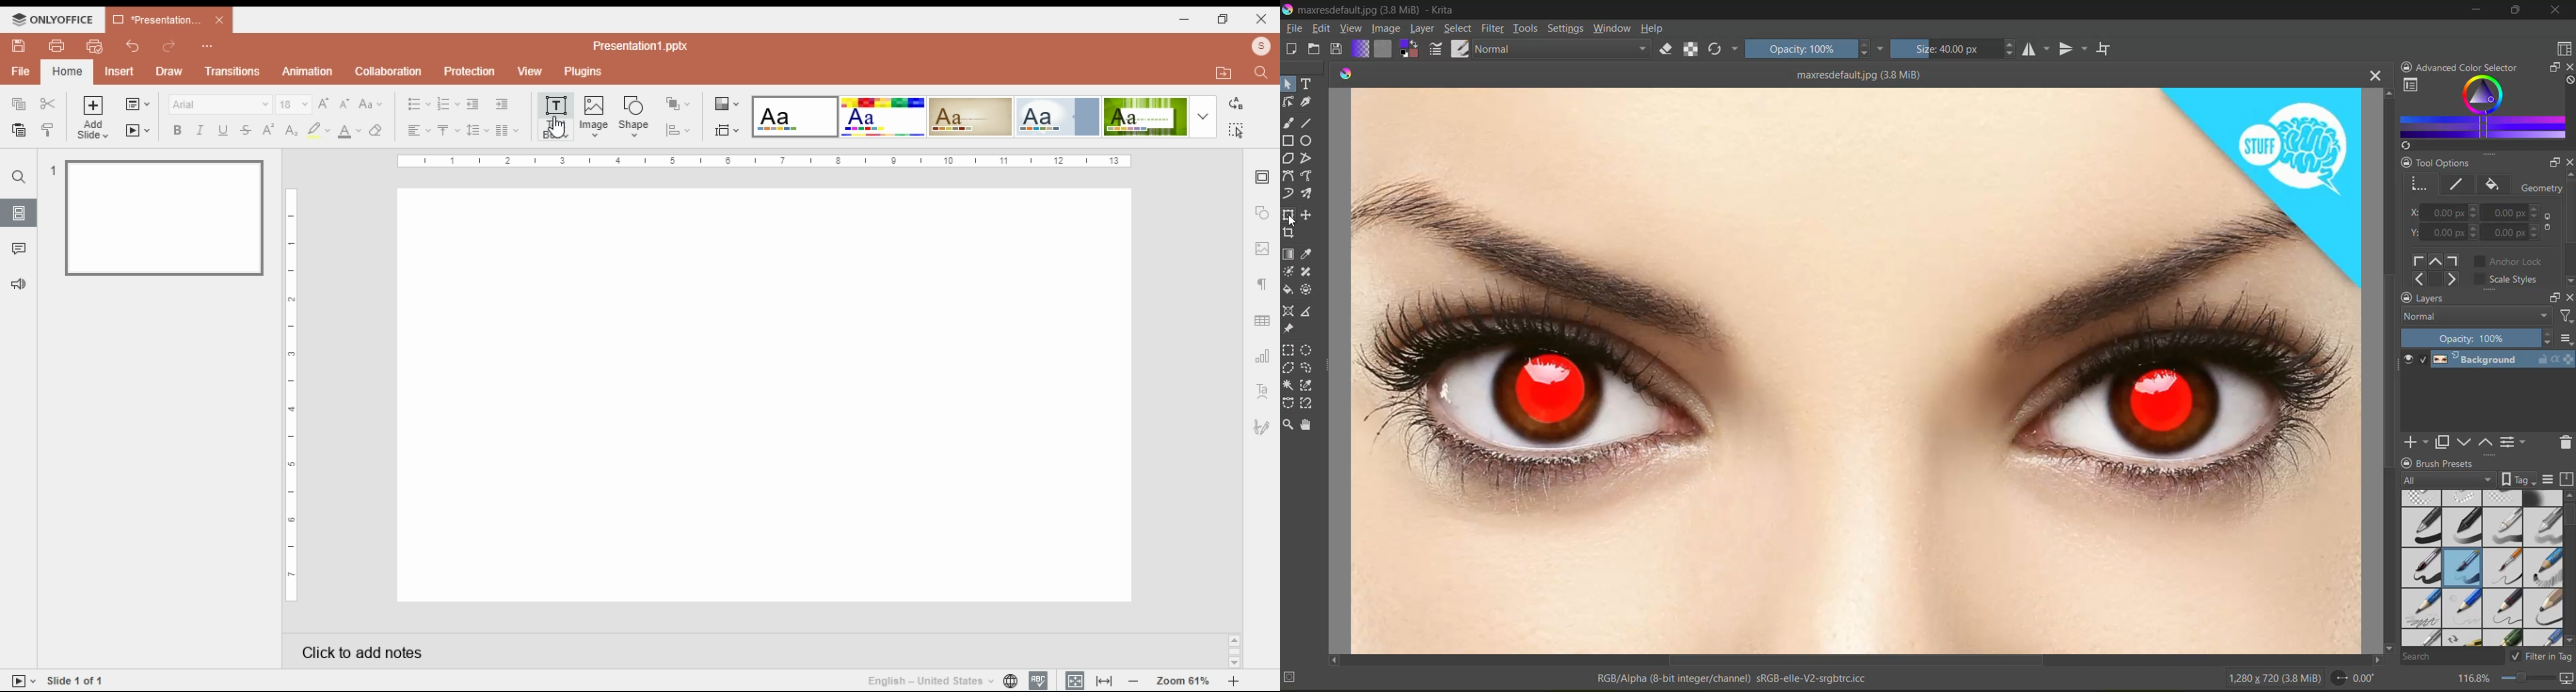 Image resolution: width=2576 pixels, height=700 pixels. Describe the element at coordinates (1528, 28) in the screenshot. I see `tools` at that location.